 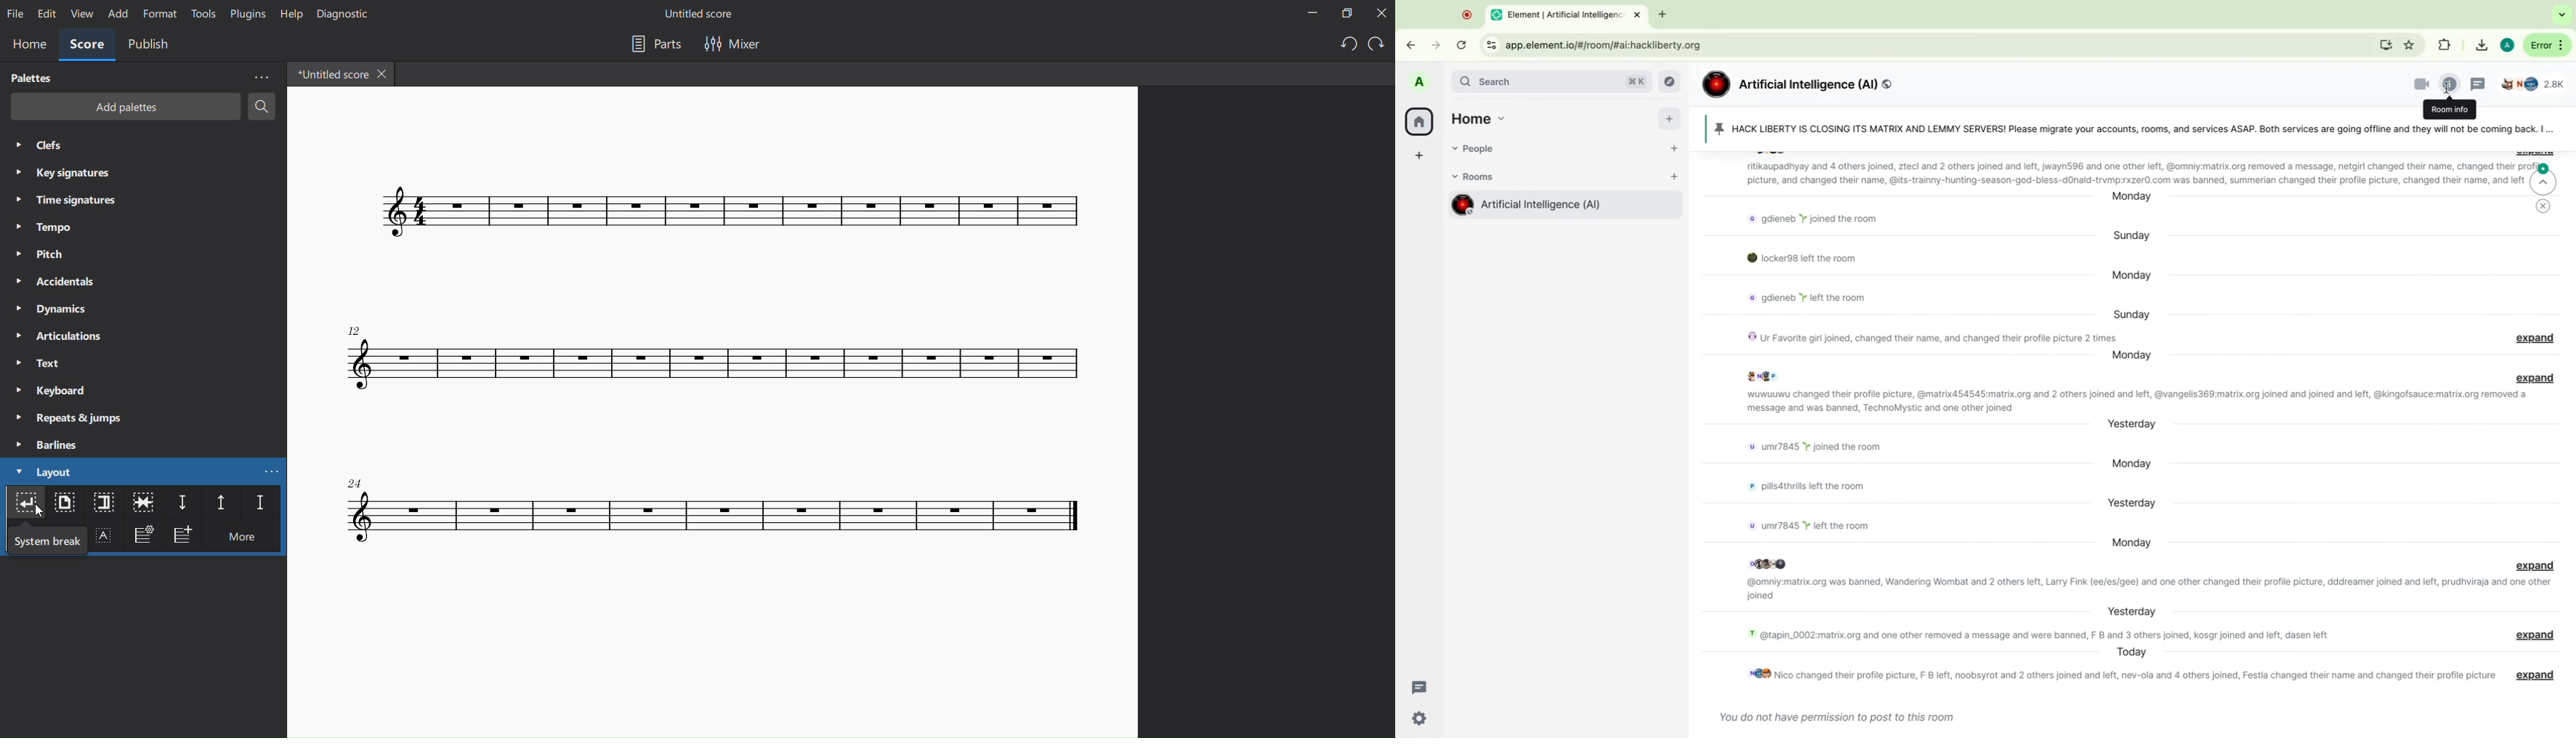 I want to click on explore rooms, so click(x=1672, y=82).